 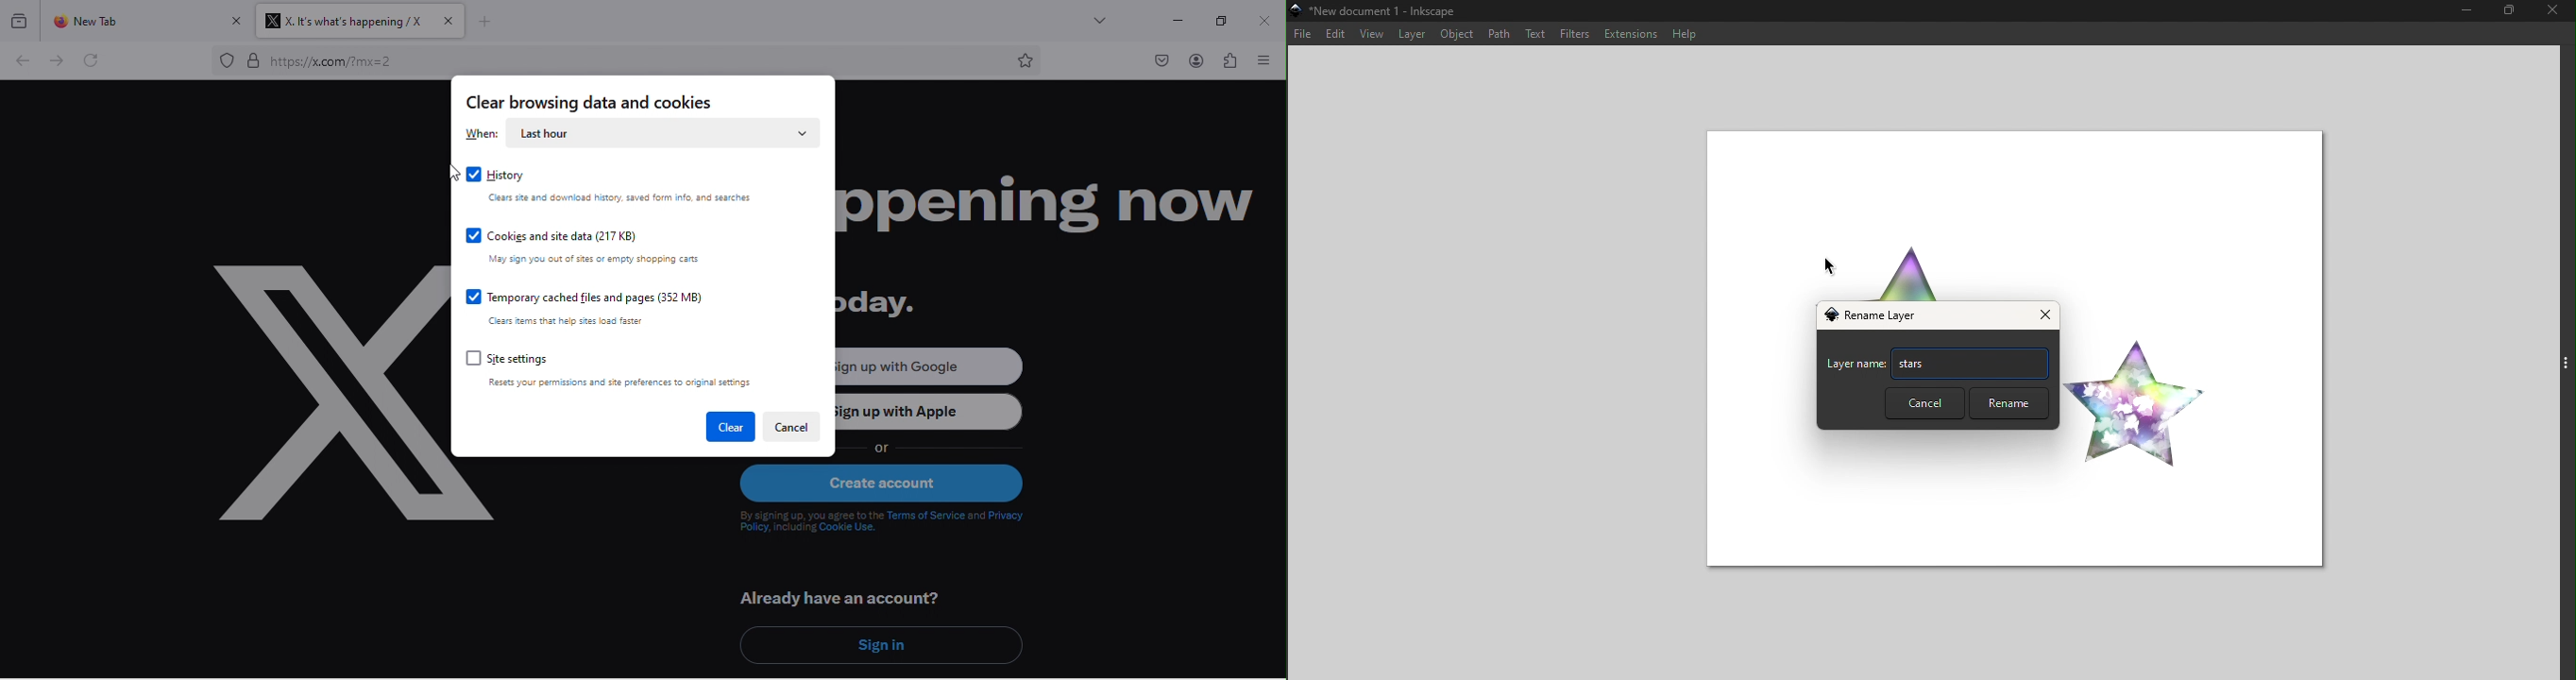 What do you see at coordinates (792, 429) in the screenshot?
I see `cancel` at bounding box center [792, 429].